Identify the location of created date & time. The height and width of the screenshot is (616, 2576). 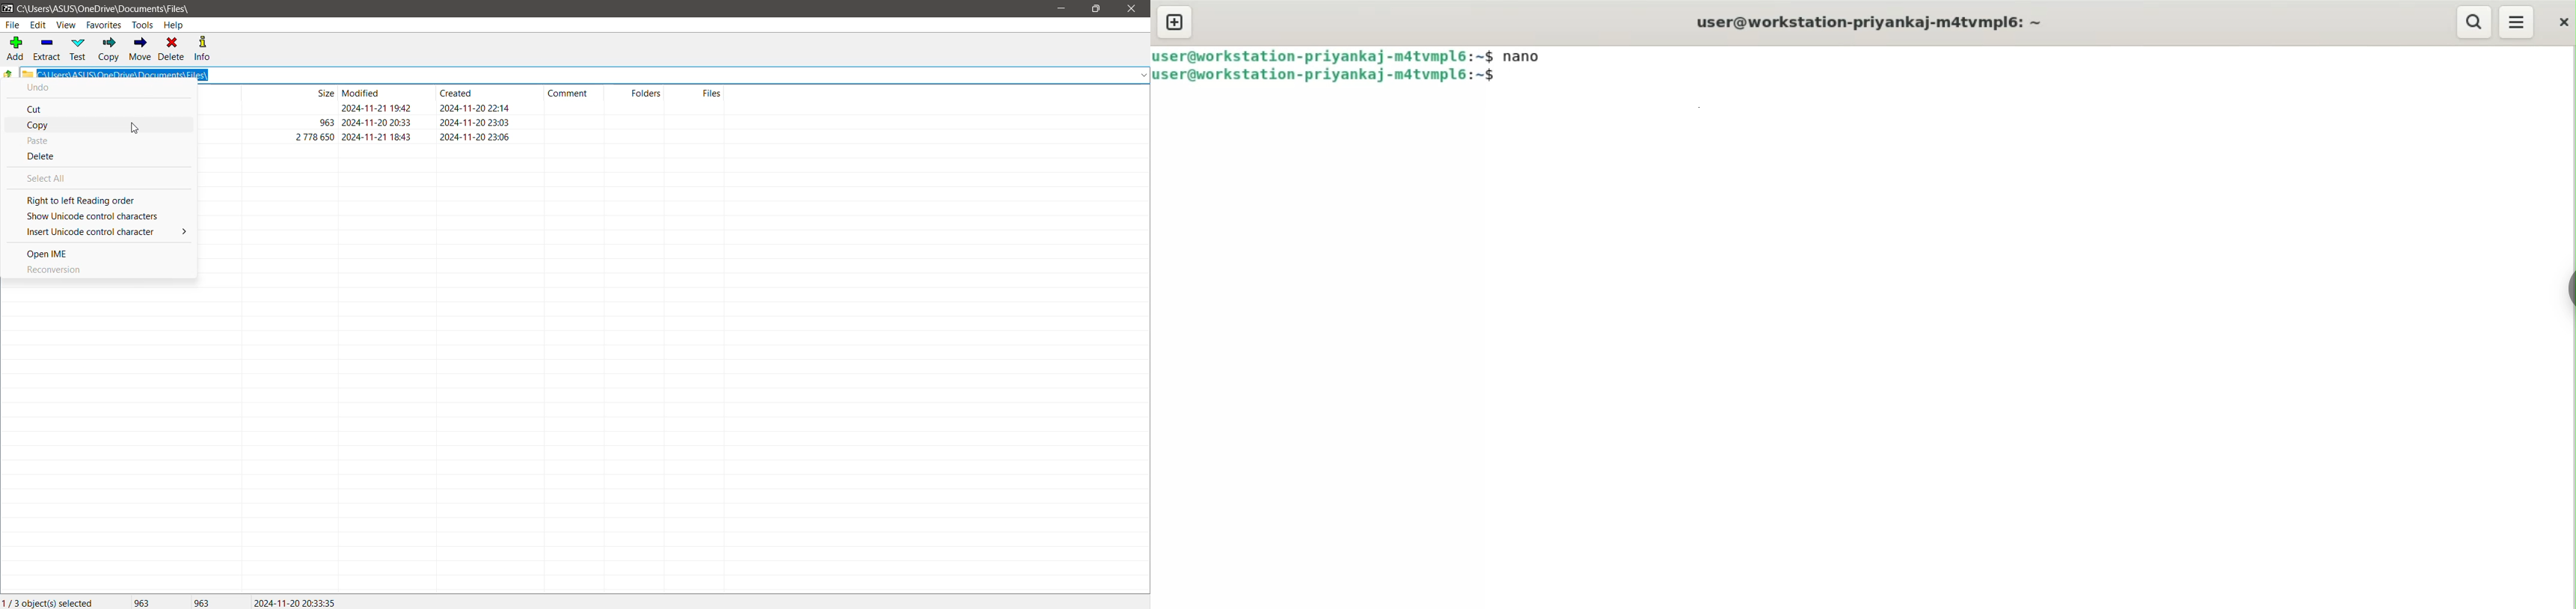
(476, 137).